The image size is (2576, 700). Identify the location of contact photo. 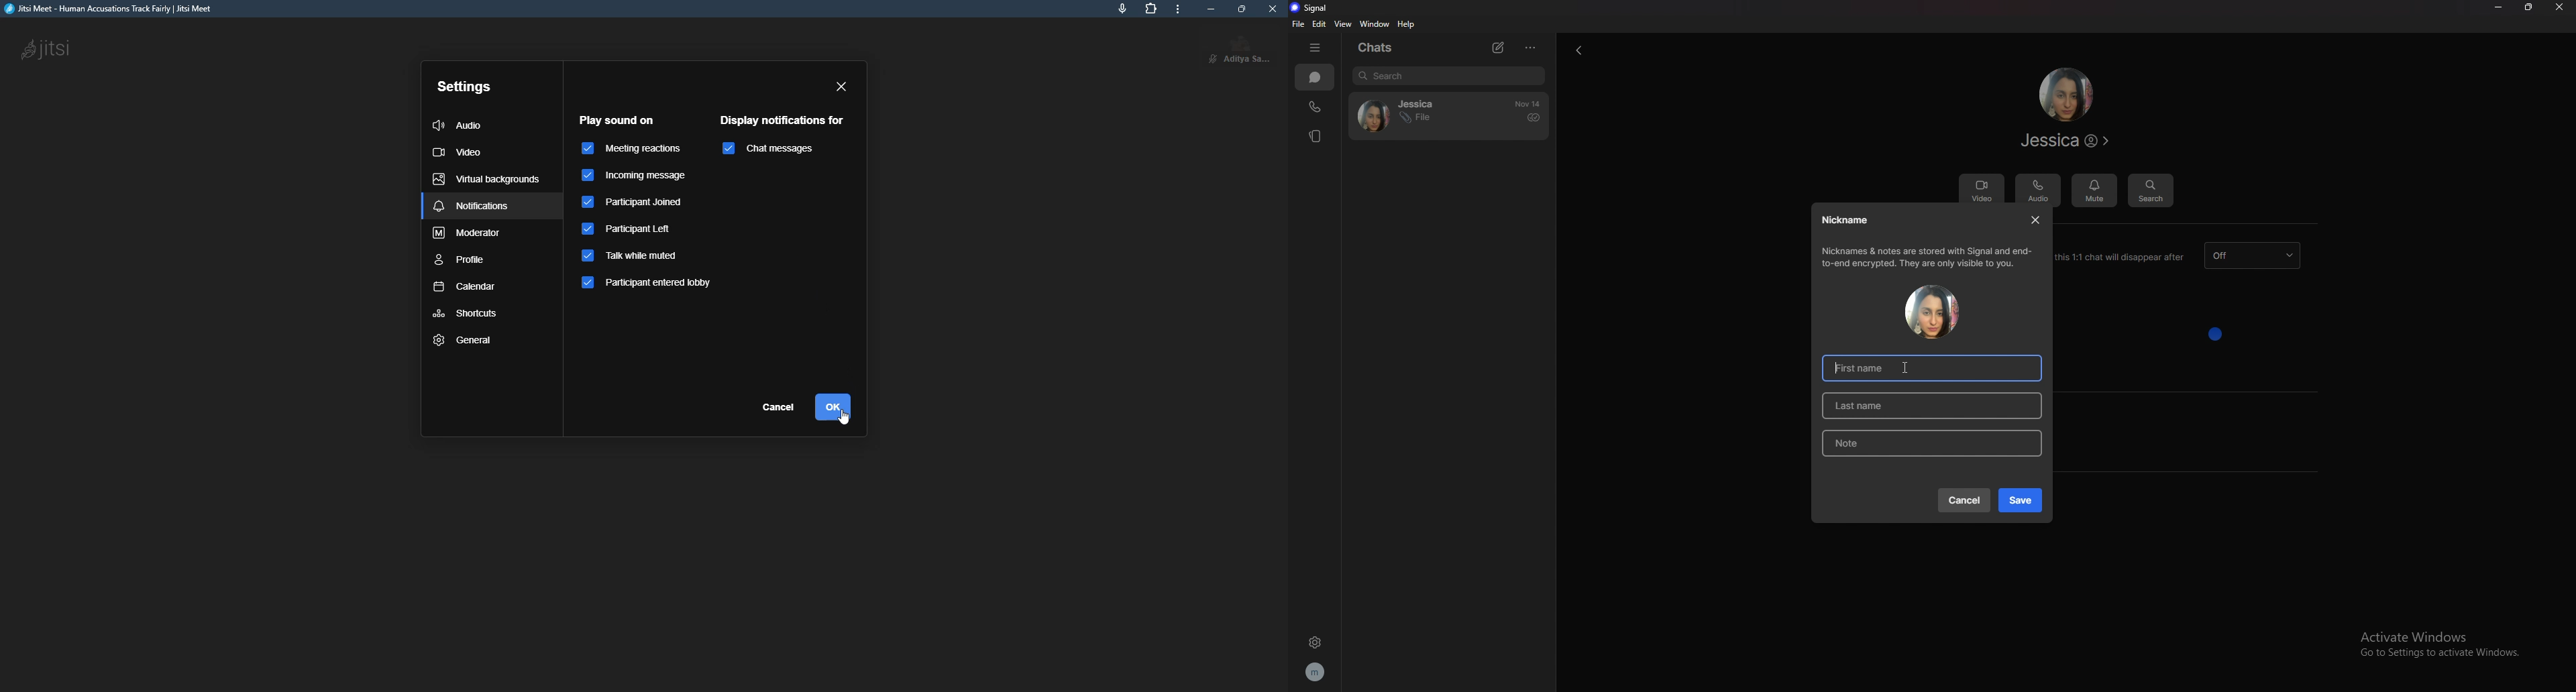
(1931, 312).